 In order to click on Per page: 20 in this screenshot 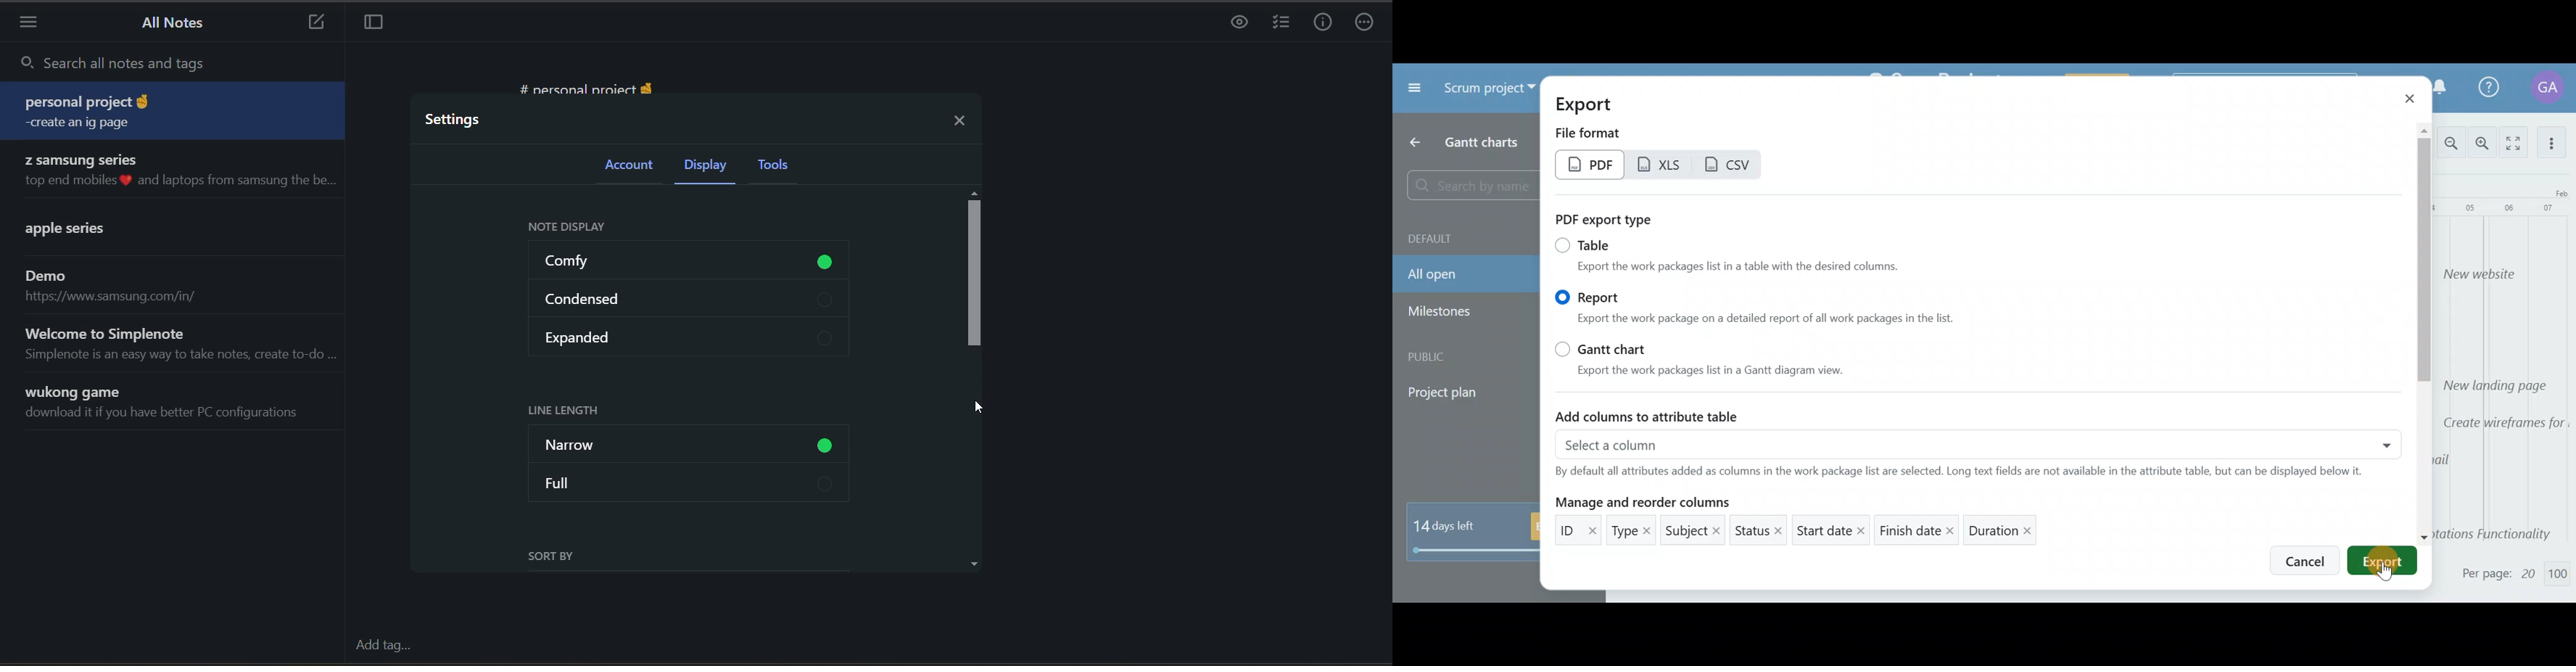, I will do `click(2498, 571)`.